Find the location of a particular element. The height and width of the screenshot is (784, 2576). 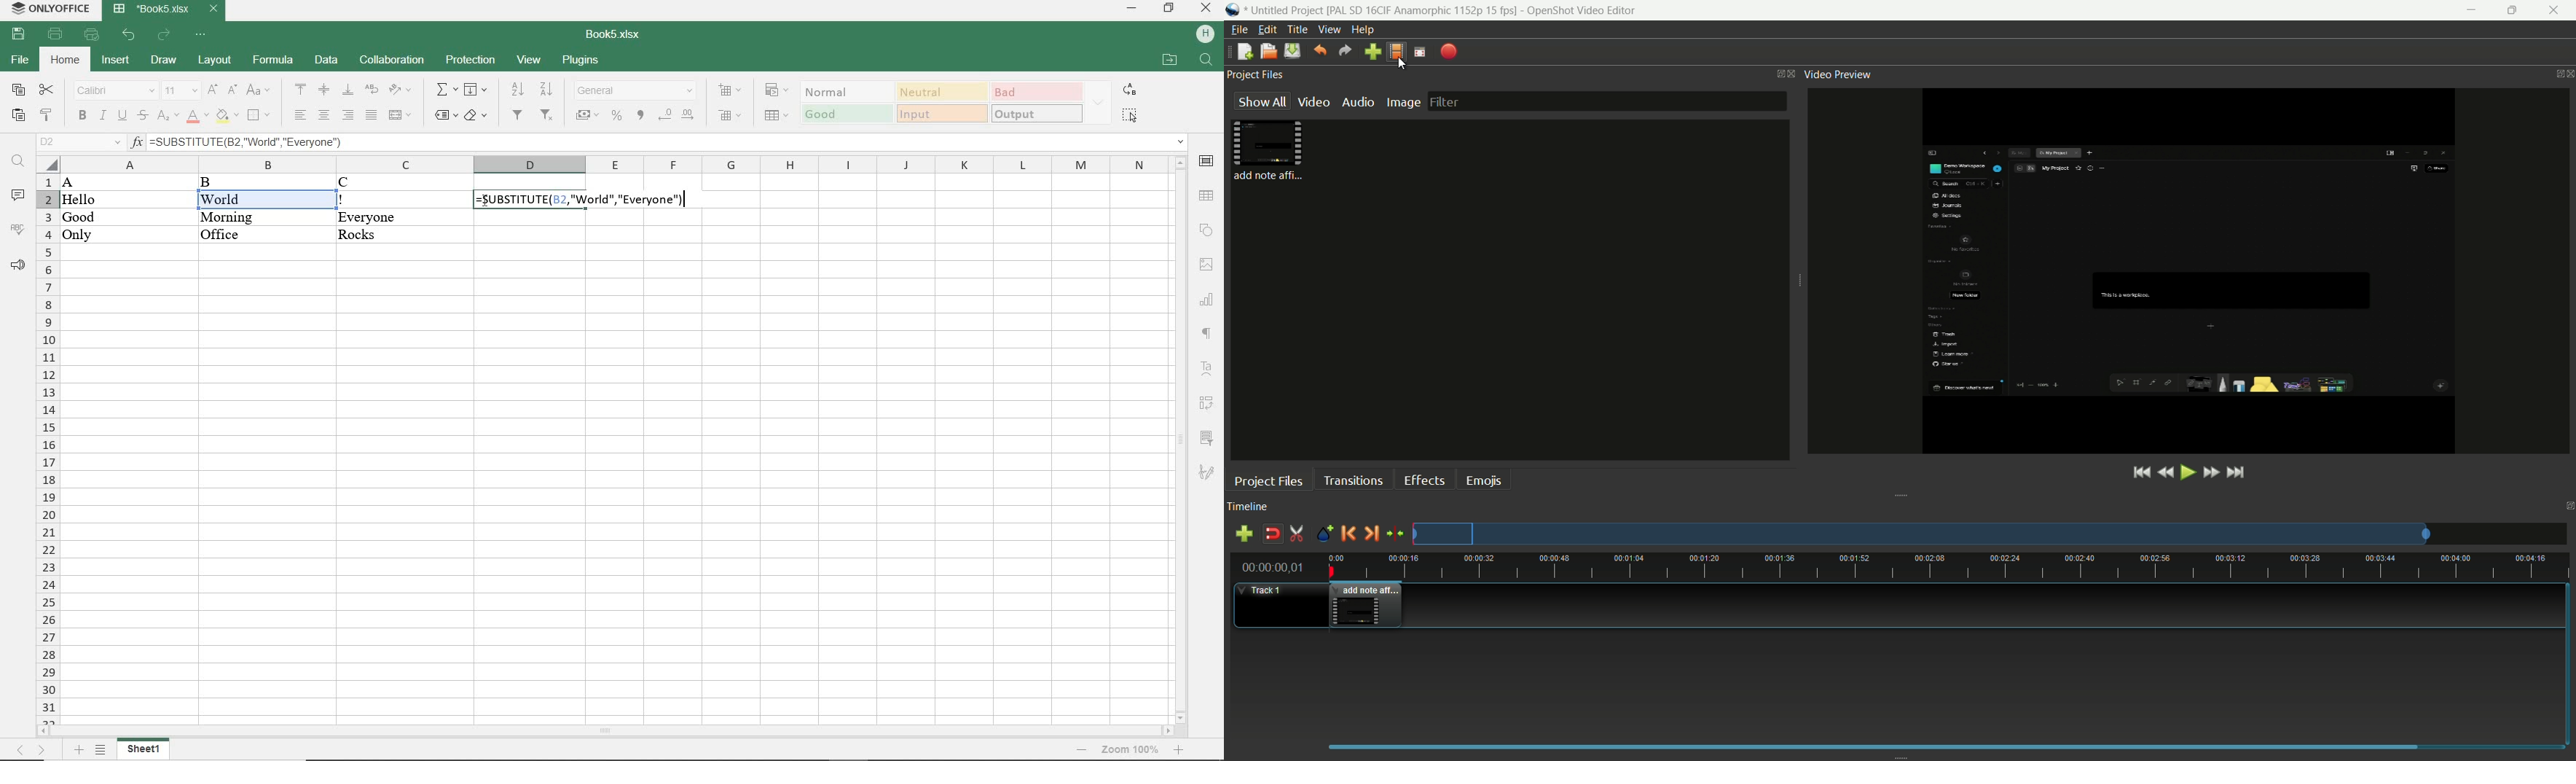

underline is located at coordinates (122, 117).